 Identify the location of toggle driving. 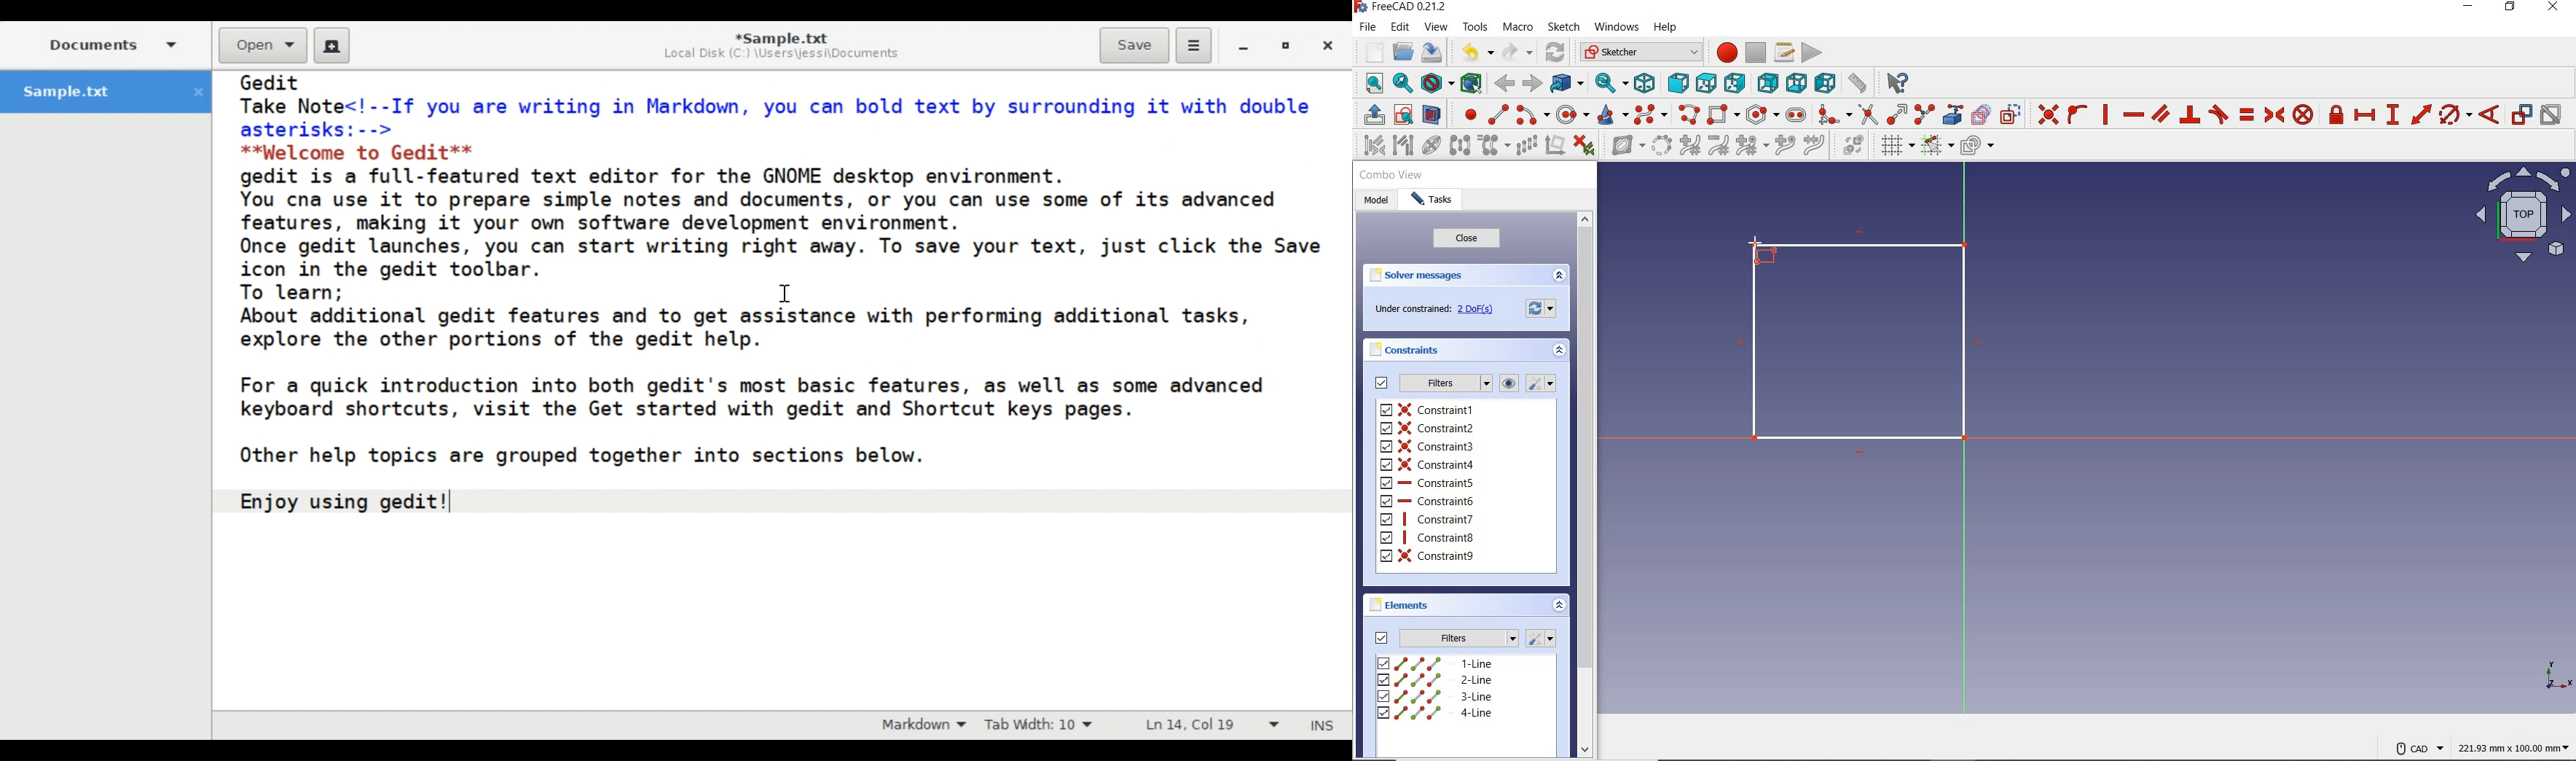
(2522, 114).